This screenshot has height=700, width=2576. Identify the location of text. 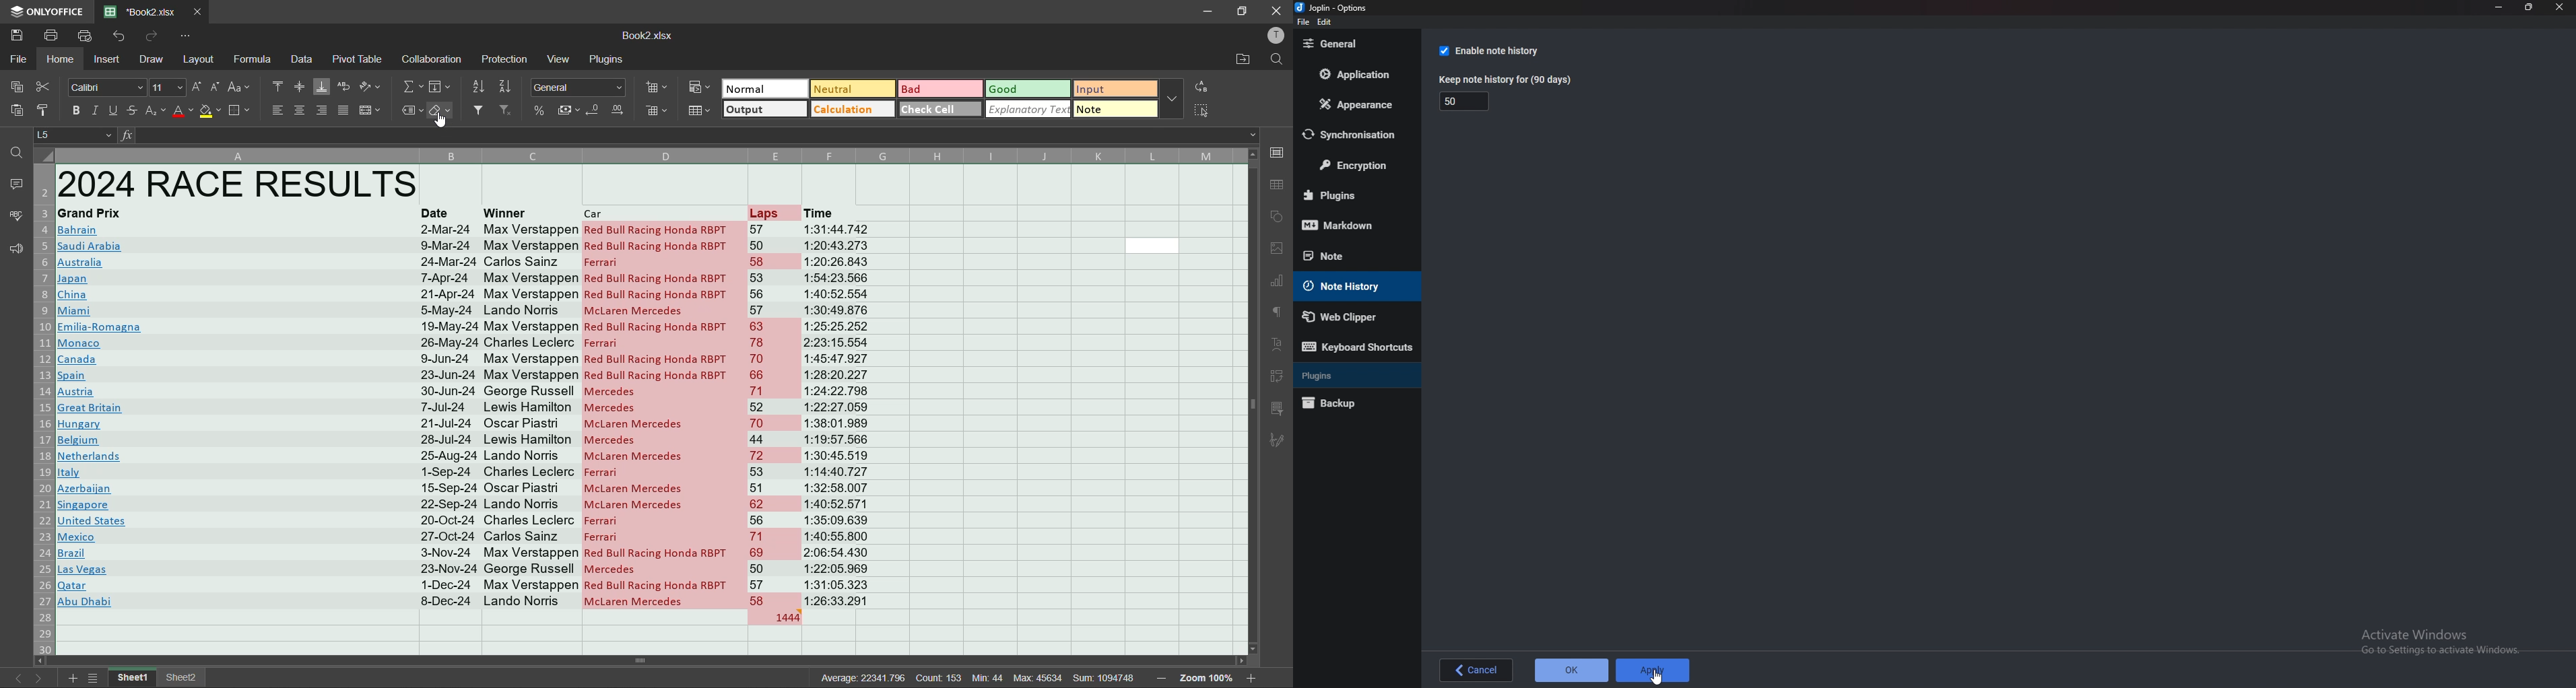
(1278, 344).